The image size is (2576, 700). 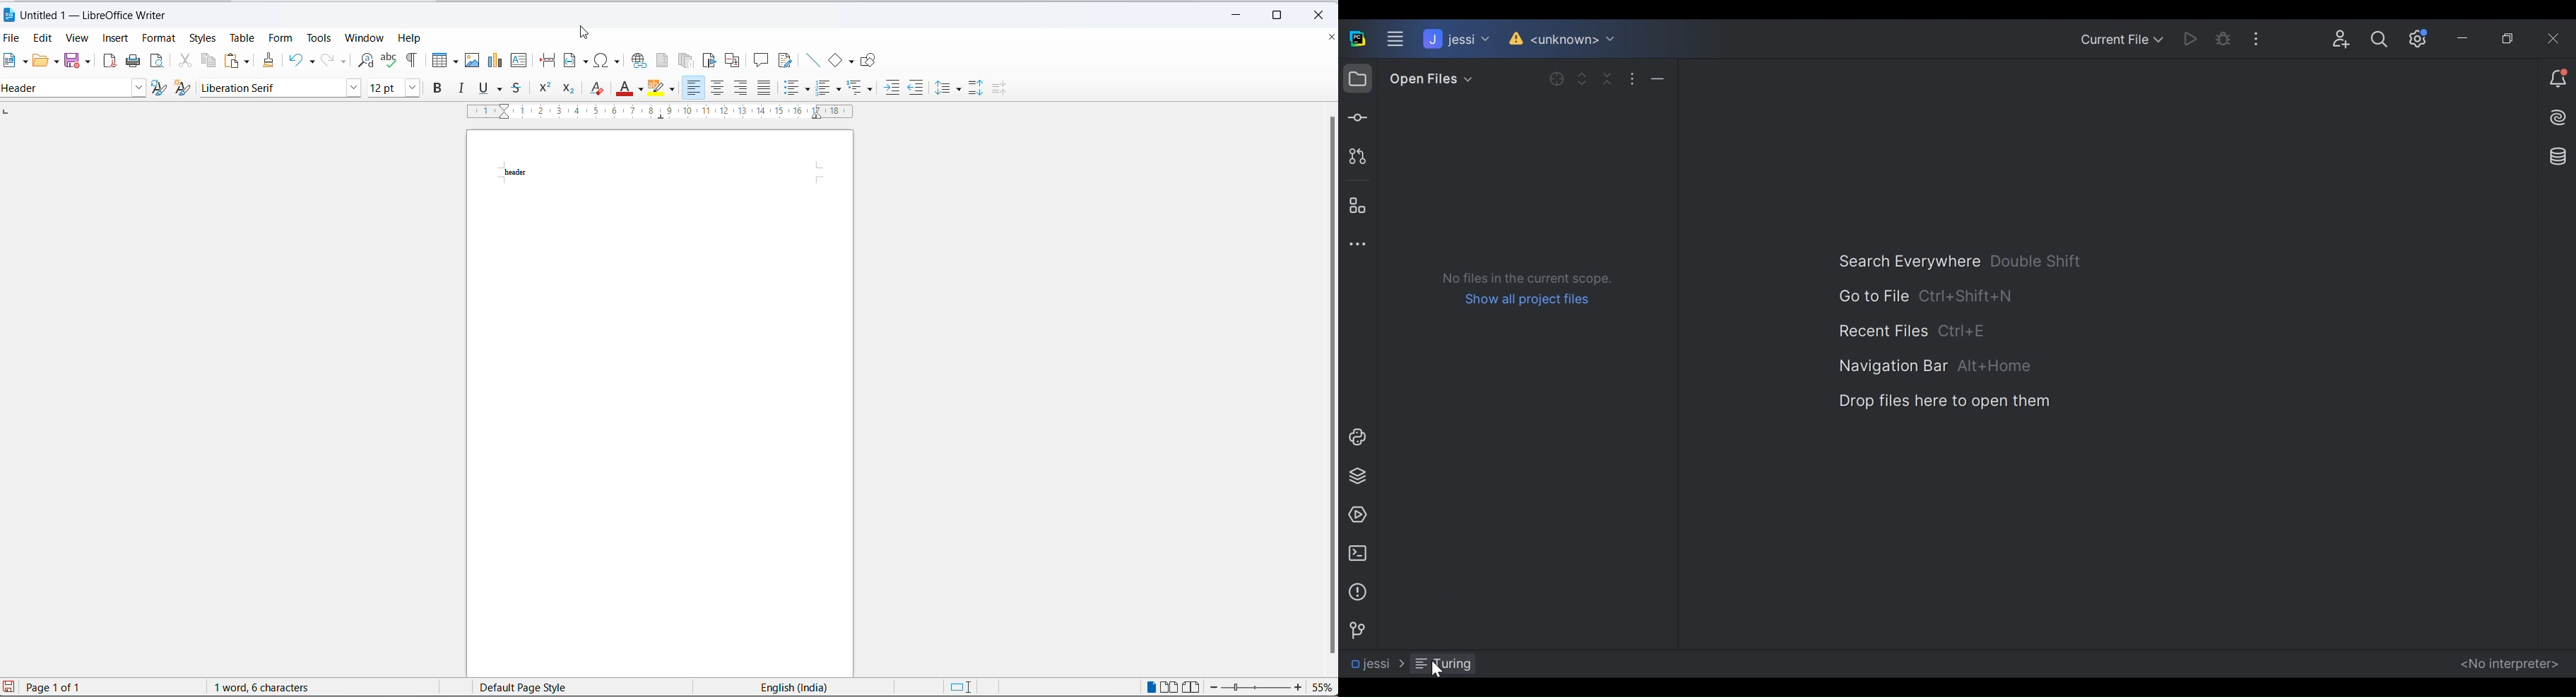 I want to click on clear direct formatting, so click(x=598, y=88).